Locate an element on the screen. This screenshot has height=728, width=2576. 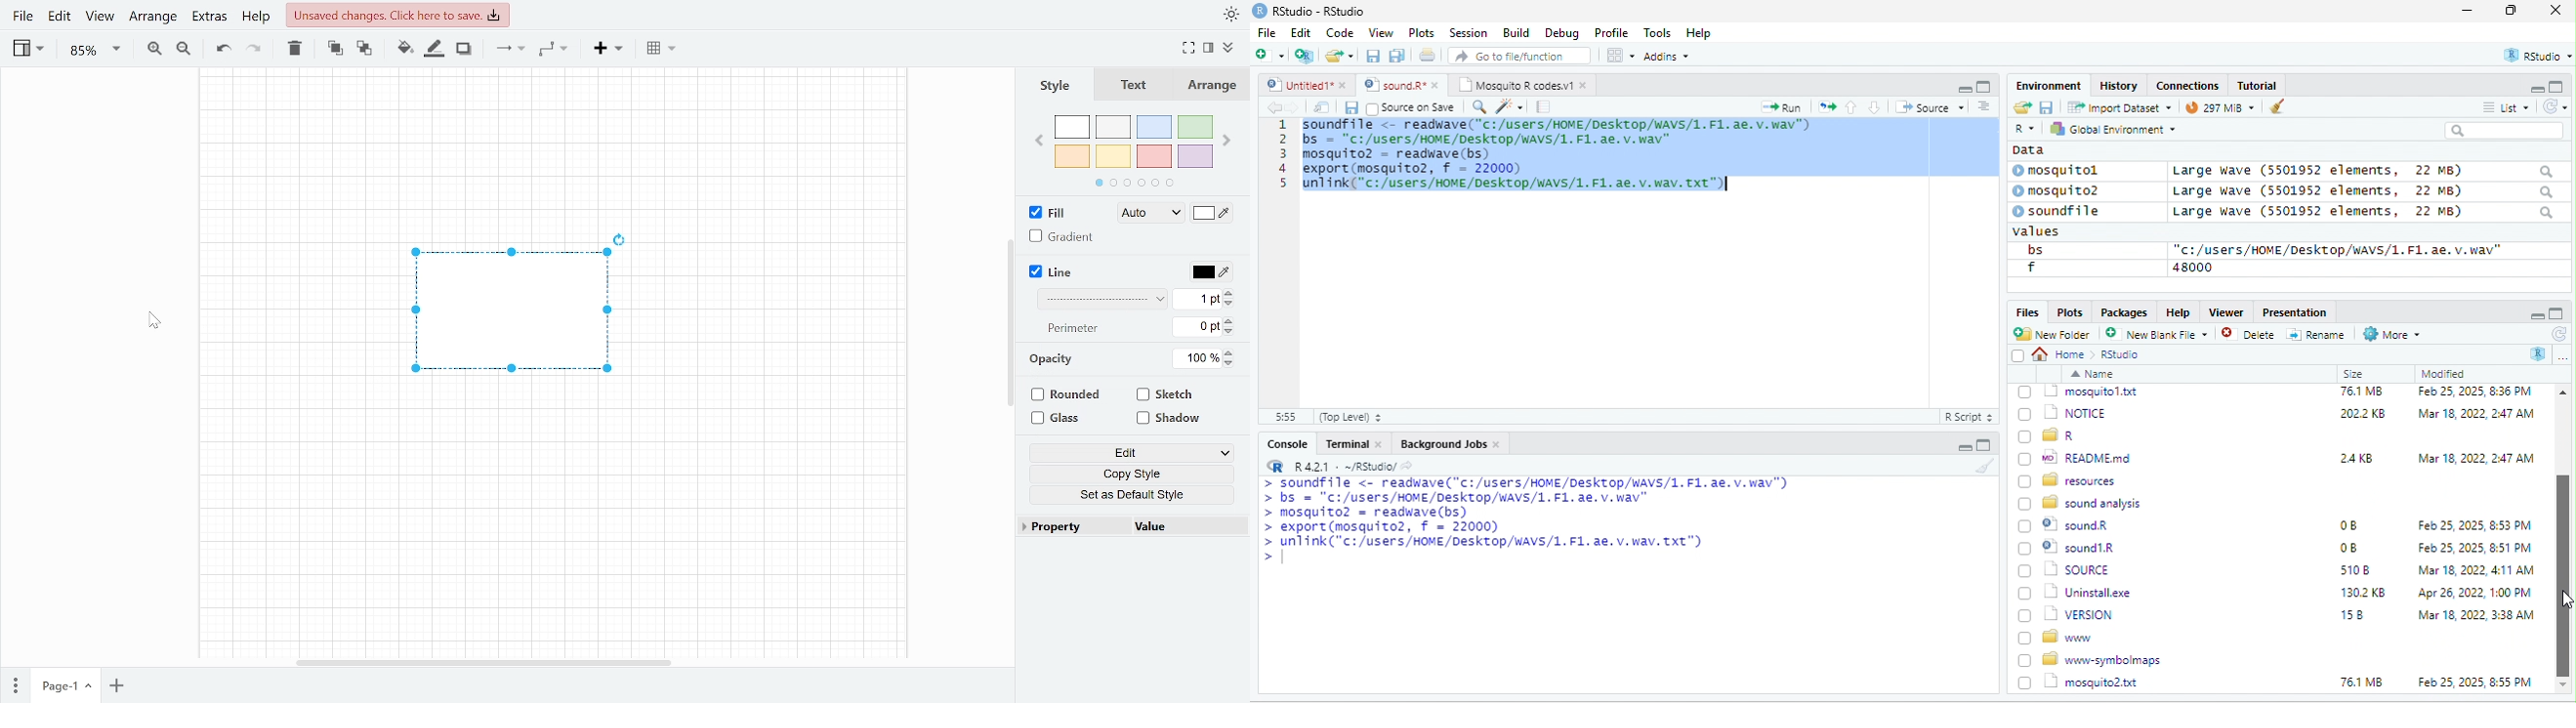
= List ~ is located at coordinates (2502, 107).